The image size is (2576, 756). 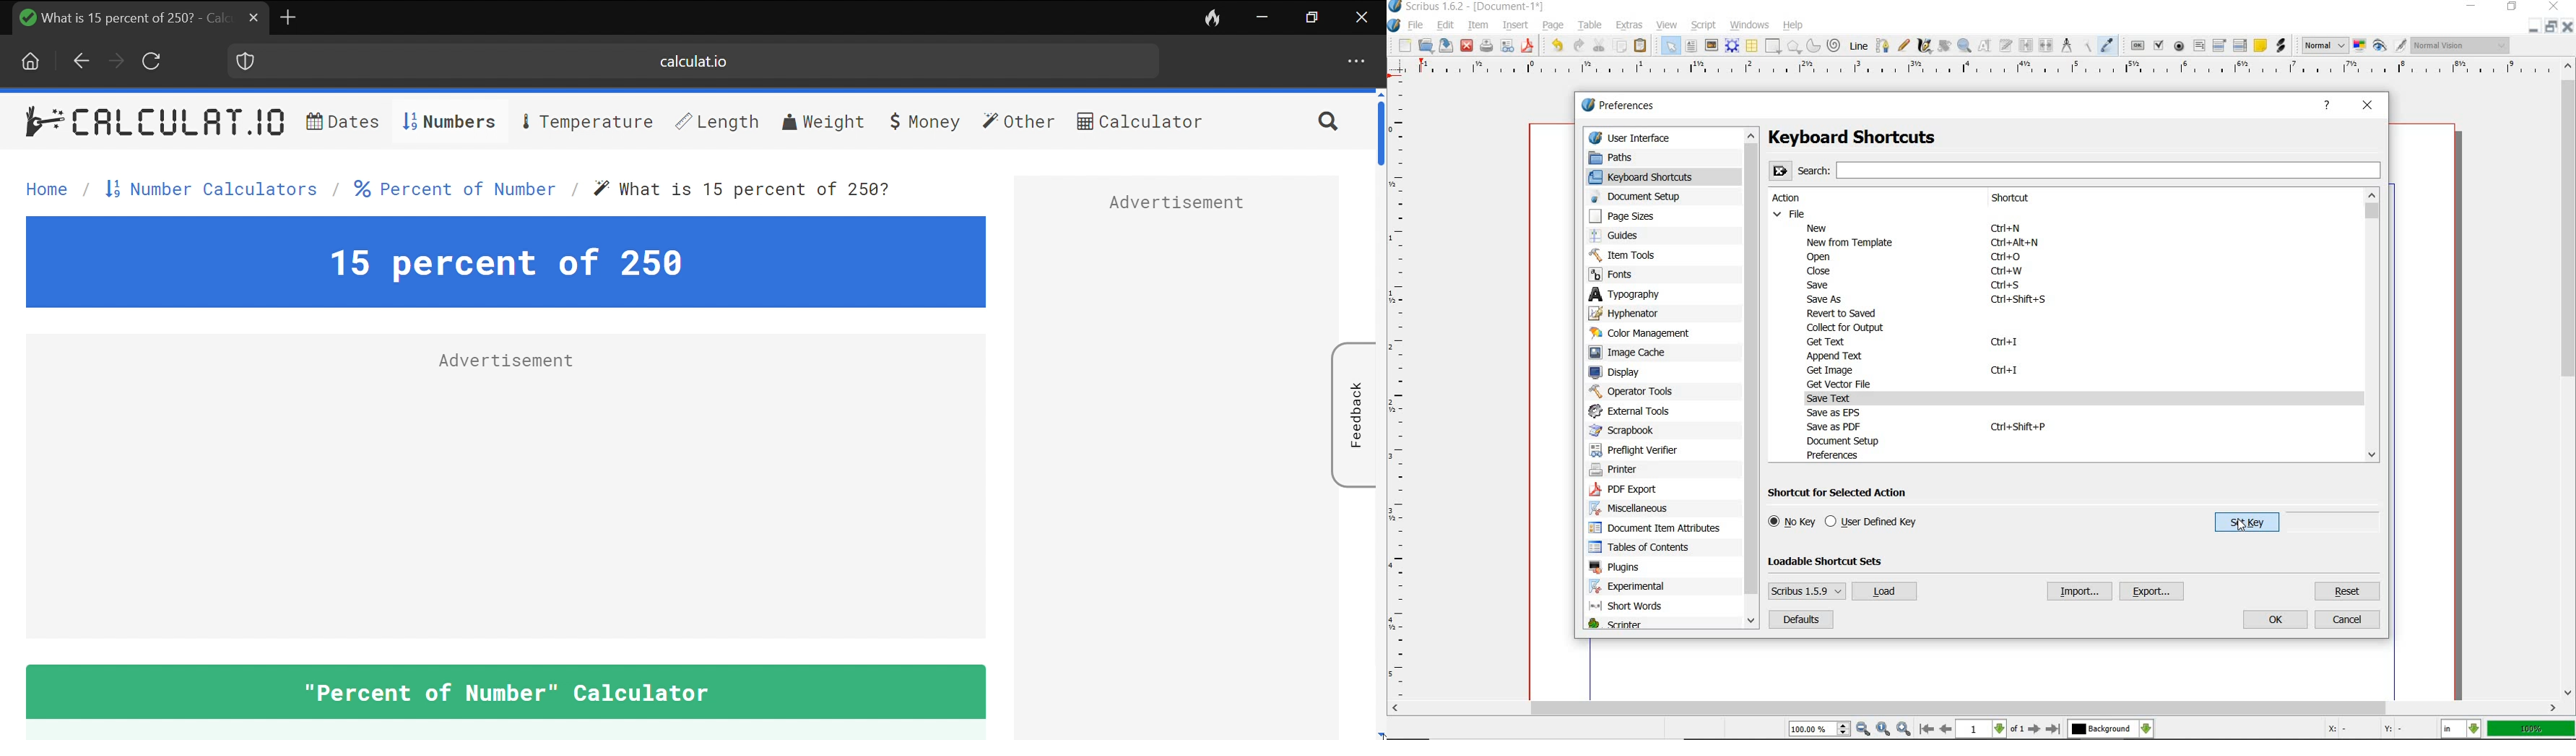 I want to click on hyphenator, so click(x=1635, y=313).